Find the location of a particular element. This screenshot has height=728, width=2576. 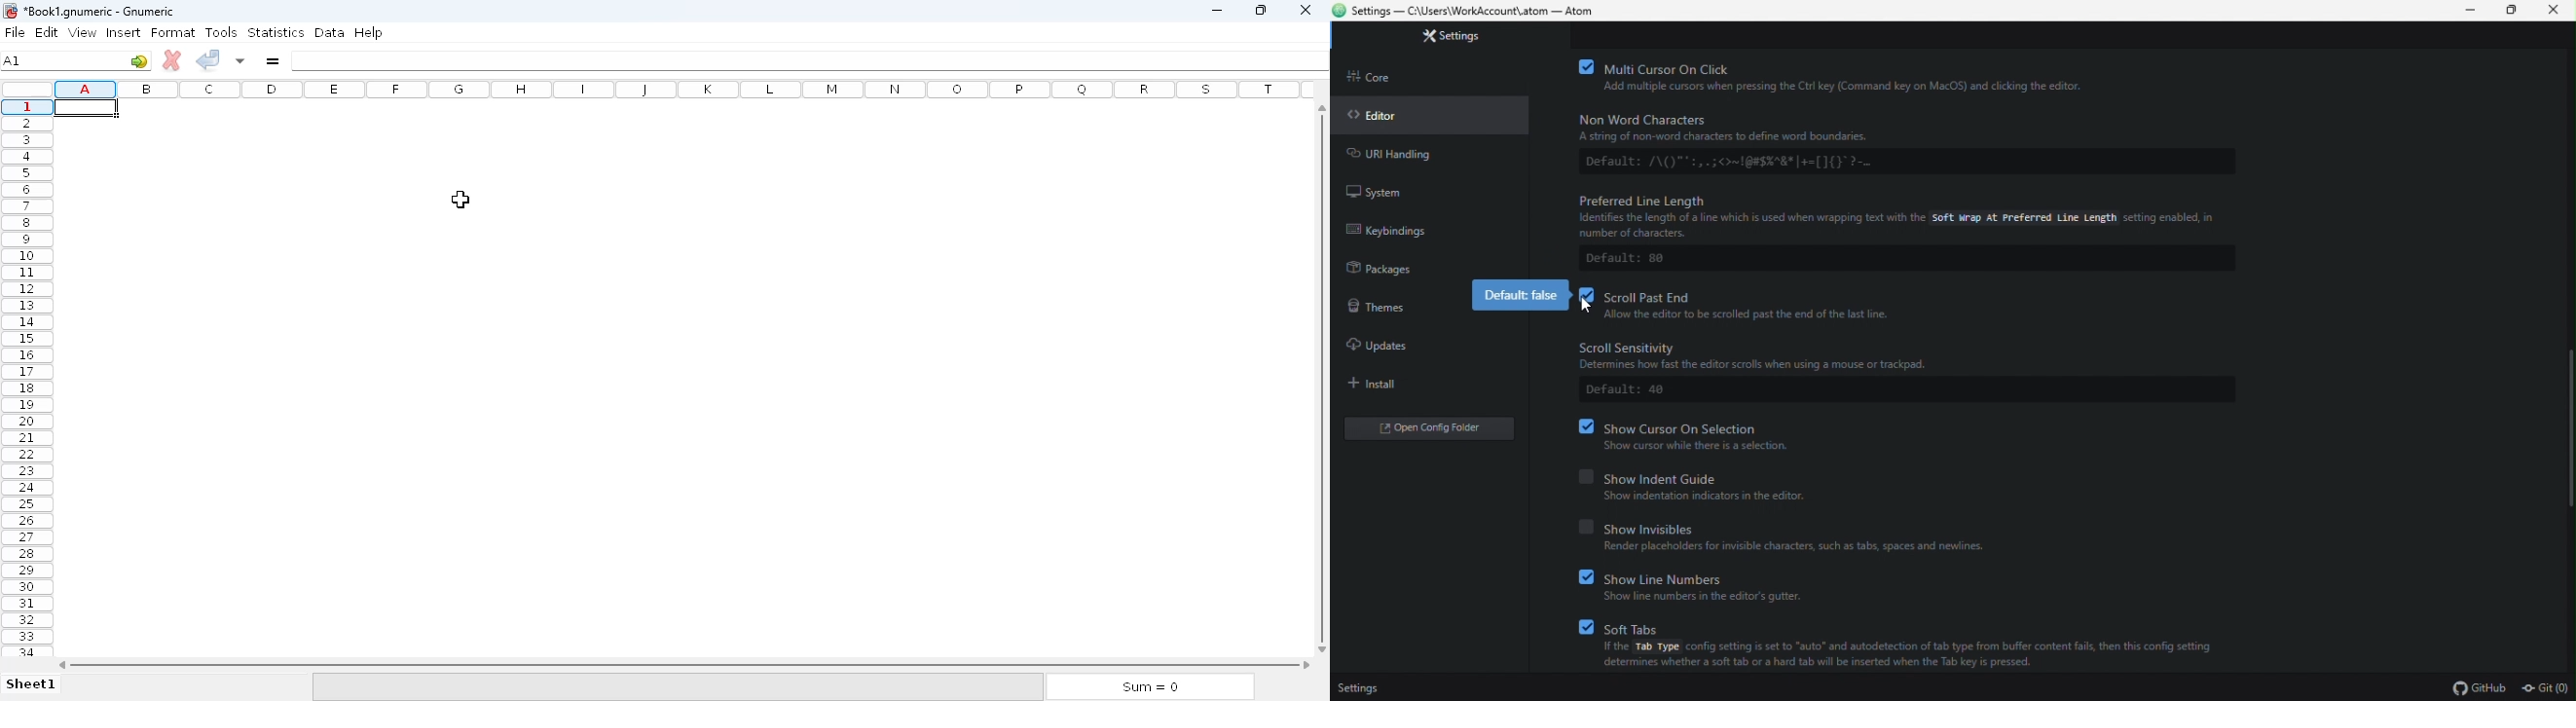

git is located at coordinates (2547, 688).